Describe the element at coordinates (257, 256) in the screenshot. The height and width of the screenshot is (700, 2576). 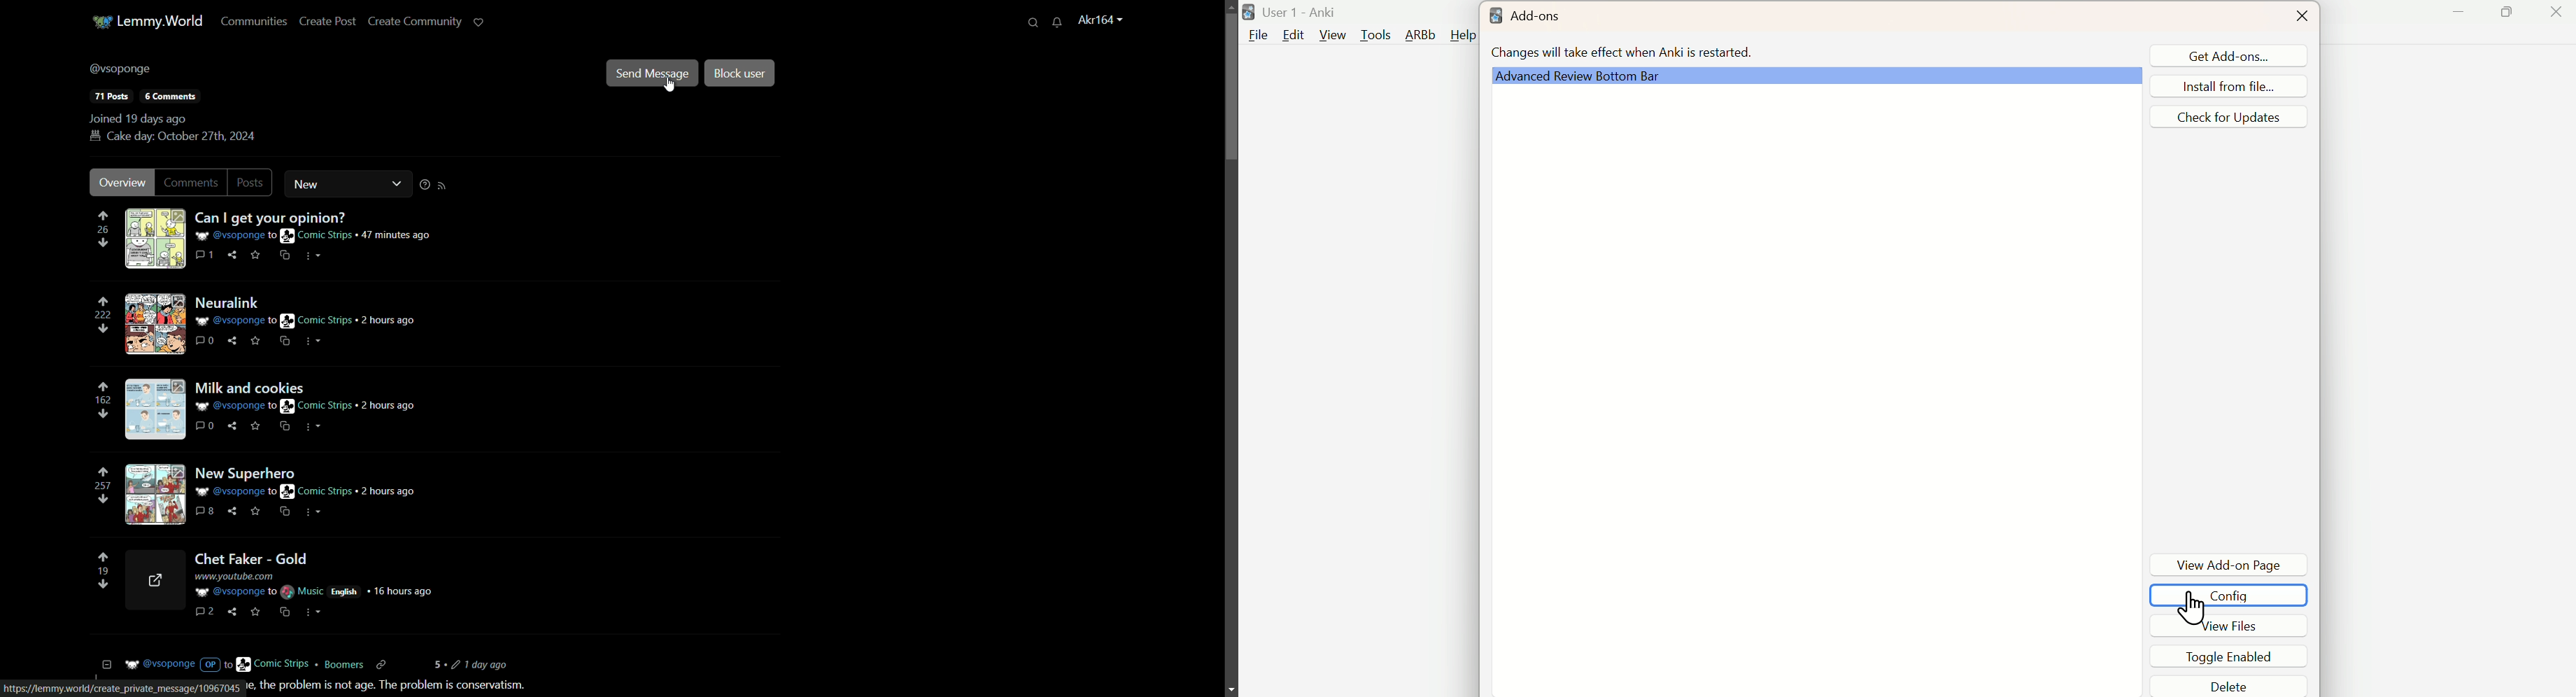
I see `svae` at that location.